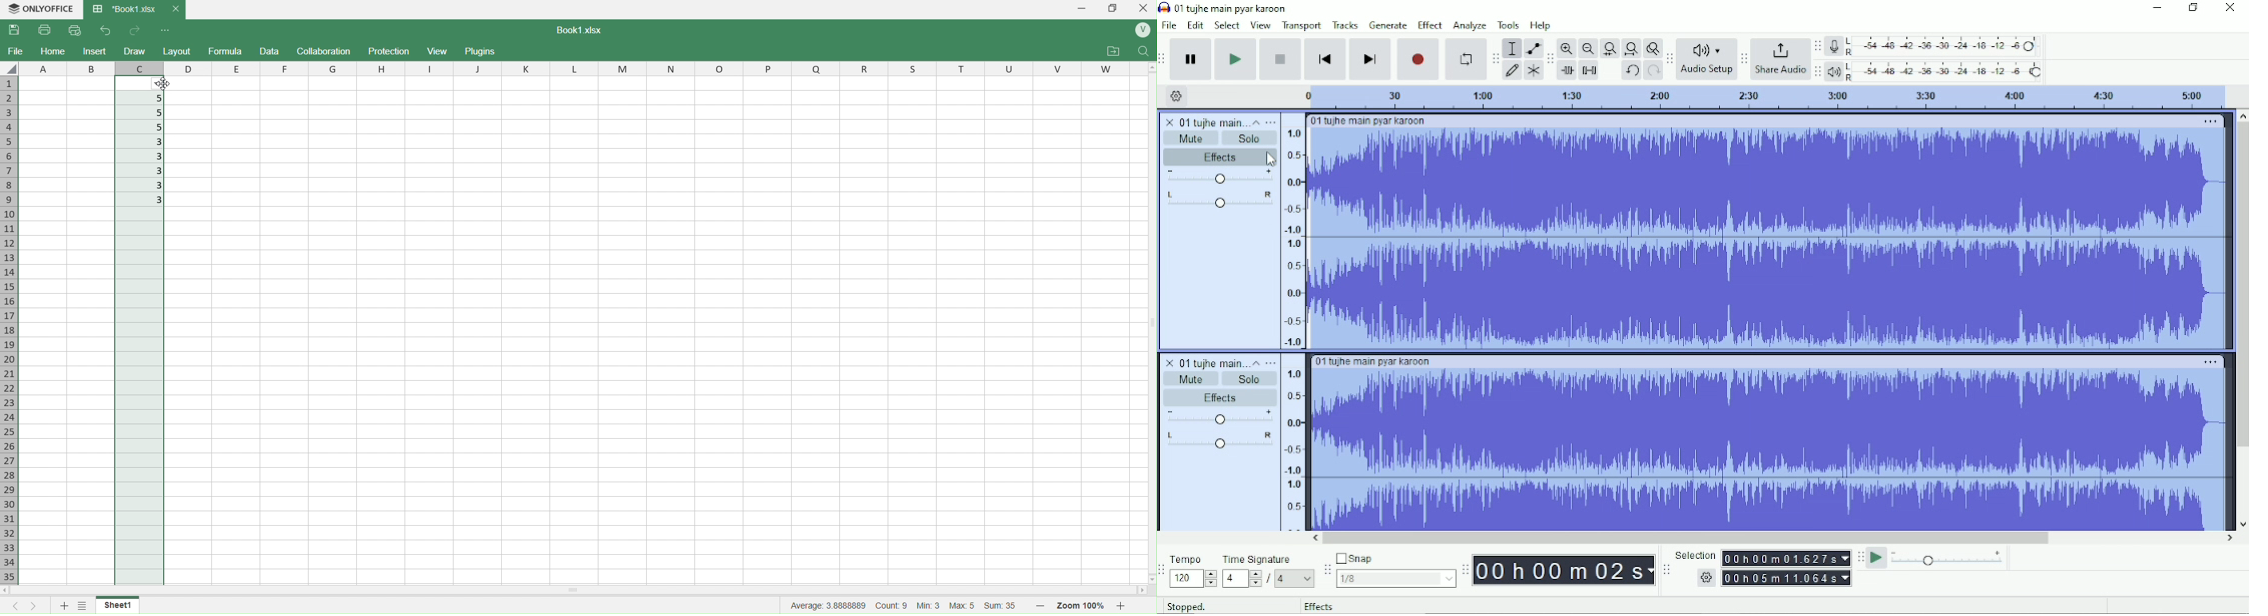  Describe the element at coordinates (16, 30) in the screenshot. I see `Save` at that location.